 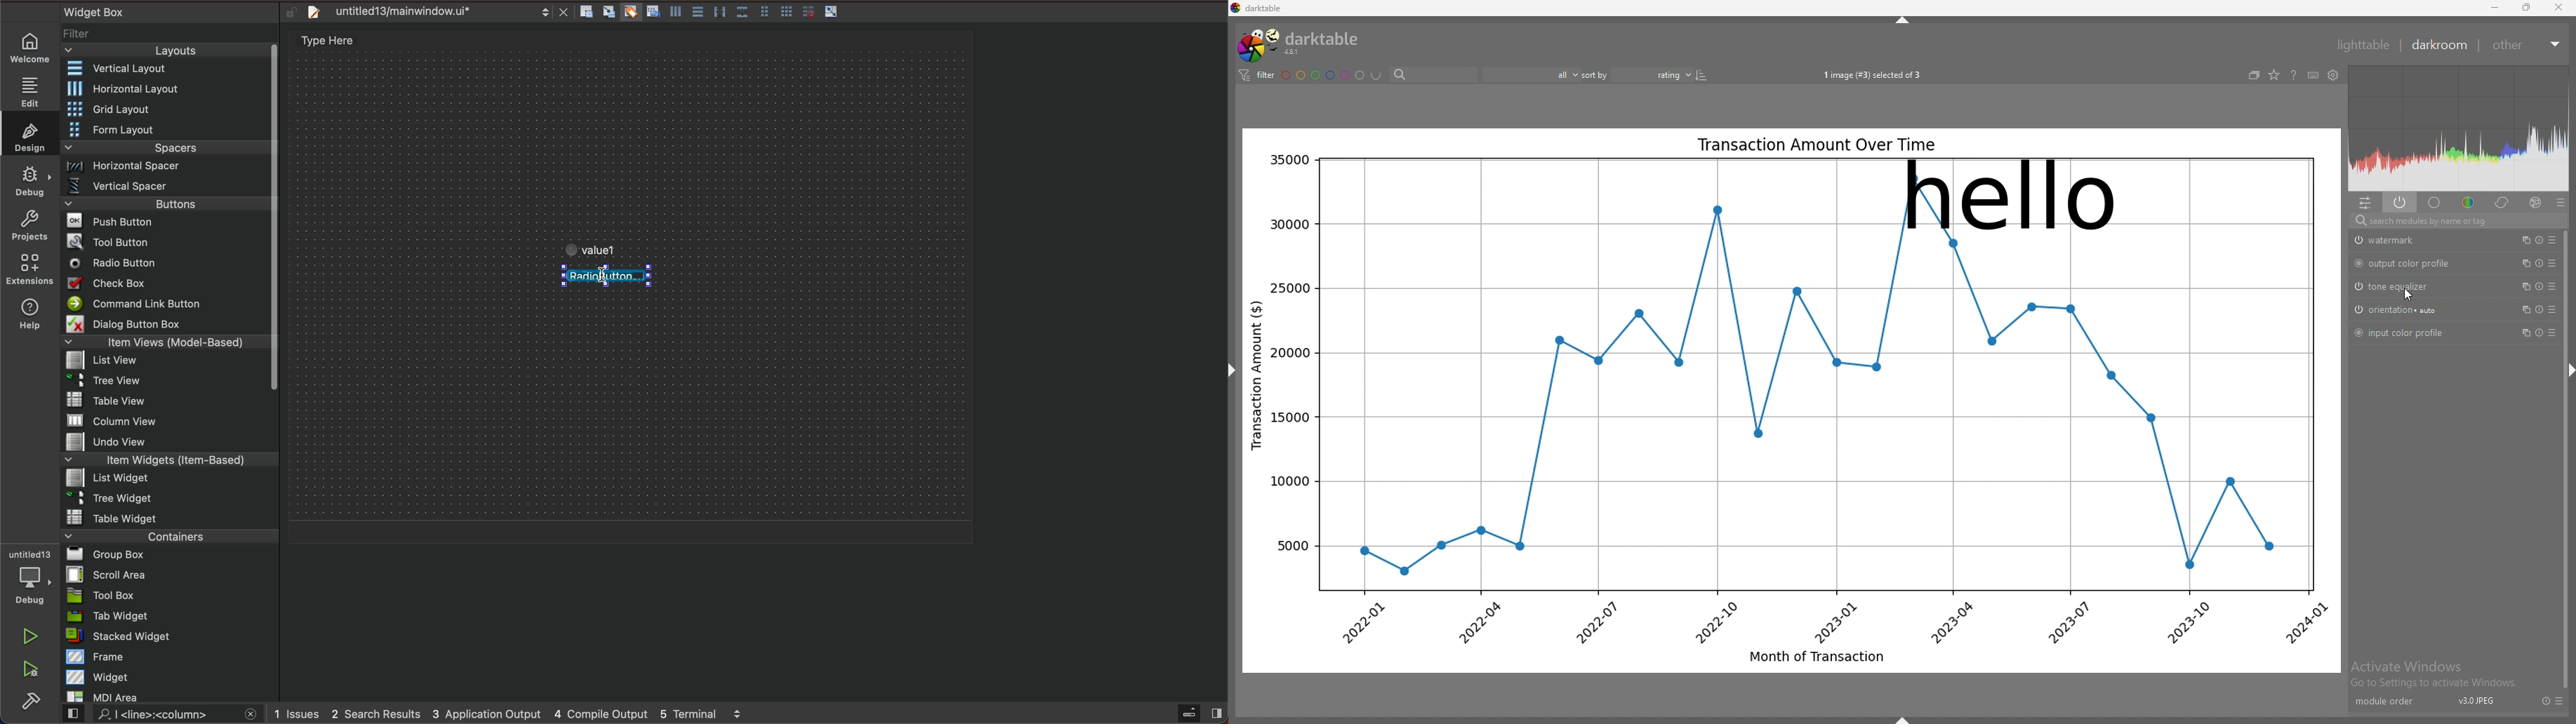 I want to click on cursor, so click(x=601, y=279).